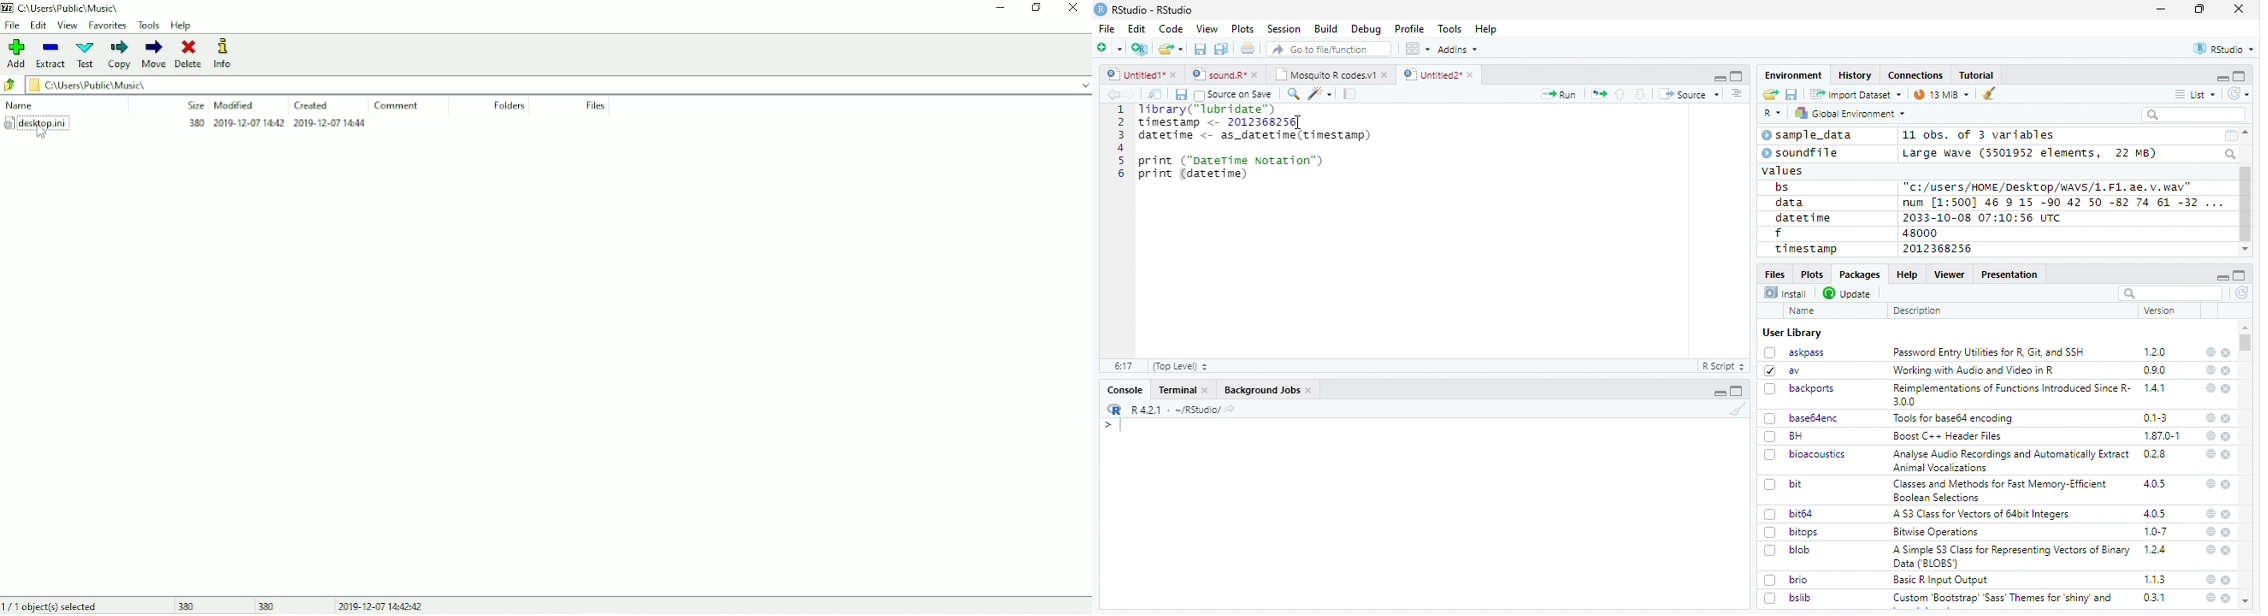 This screenshot has height=616, width=2268. I want to click on values, so click(1784, 169).